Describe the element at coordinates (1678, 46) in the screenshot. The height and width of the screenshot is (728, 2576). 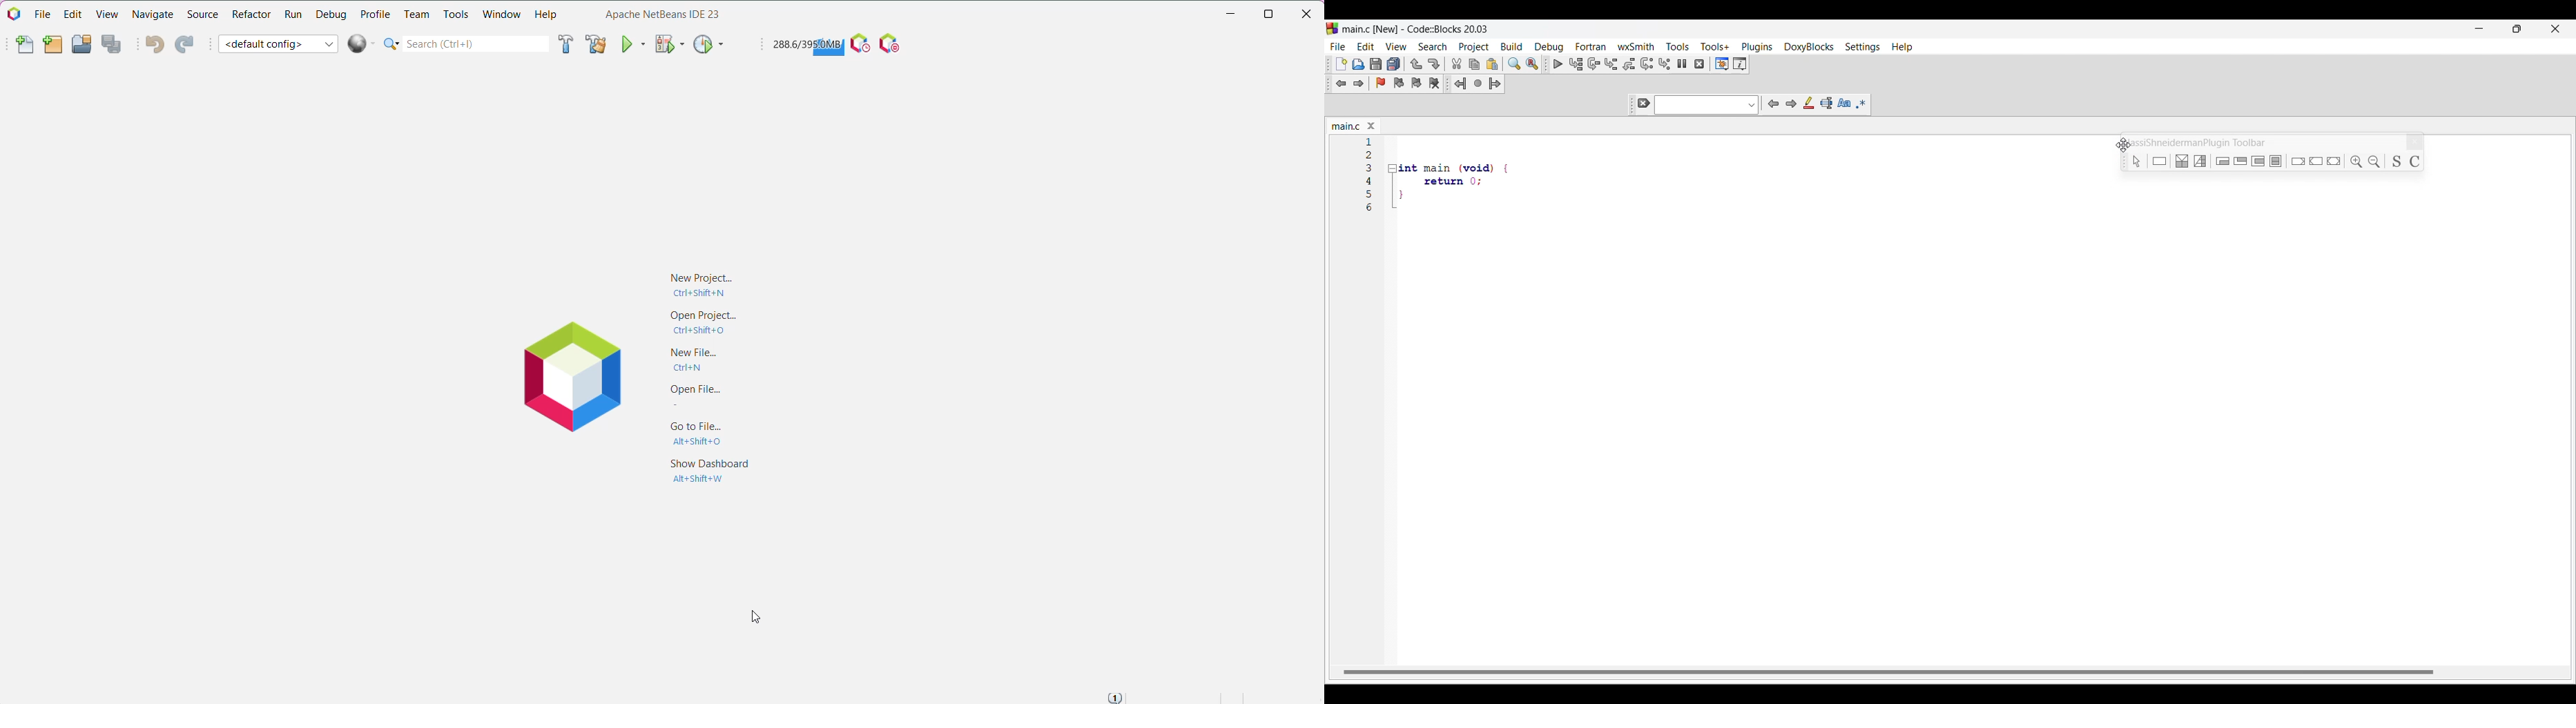
I see `Tools menu` at that location.